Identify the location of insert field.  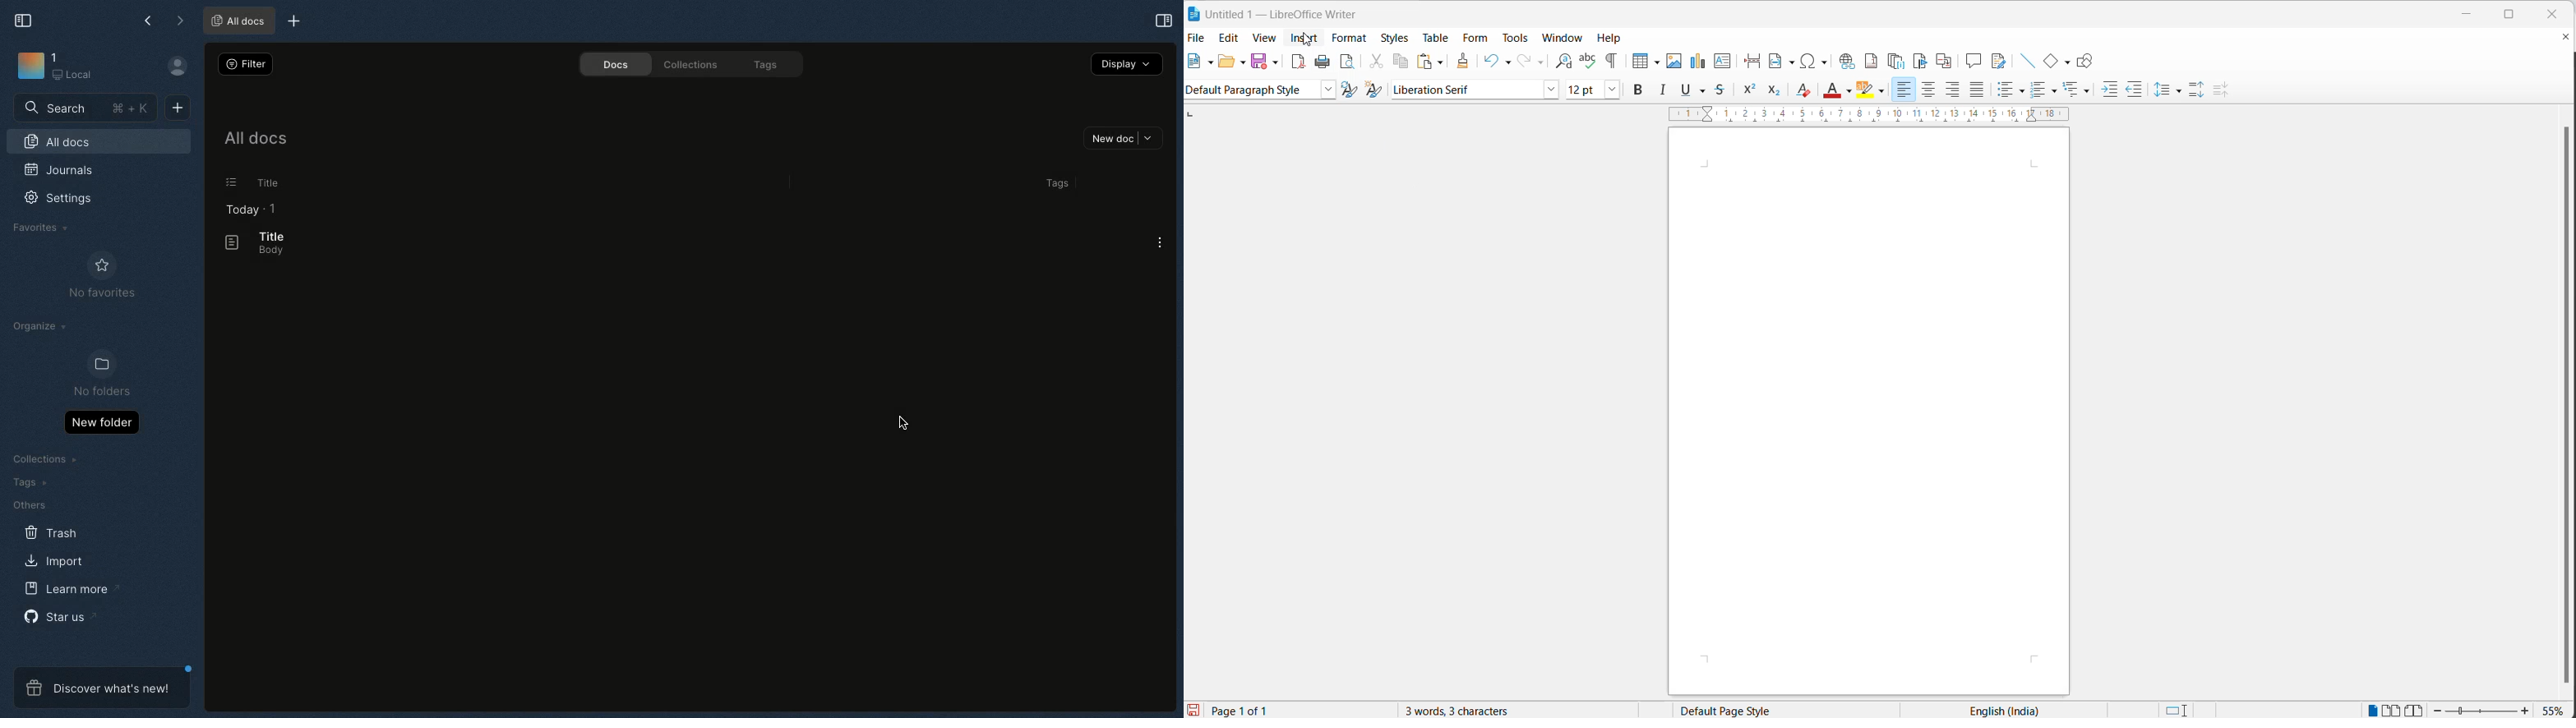
(1780, 62).